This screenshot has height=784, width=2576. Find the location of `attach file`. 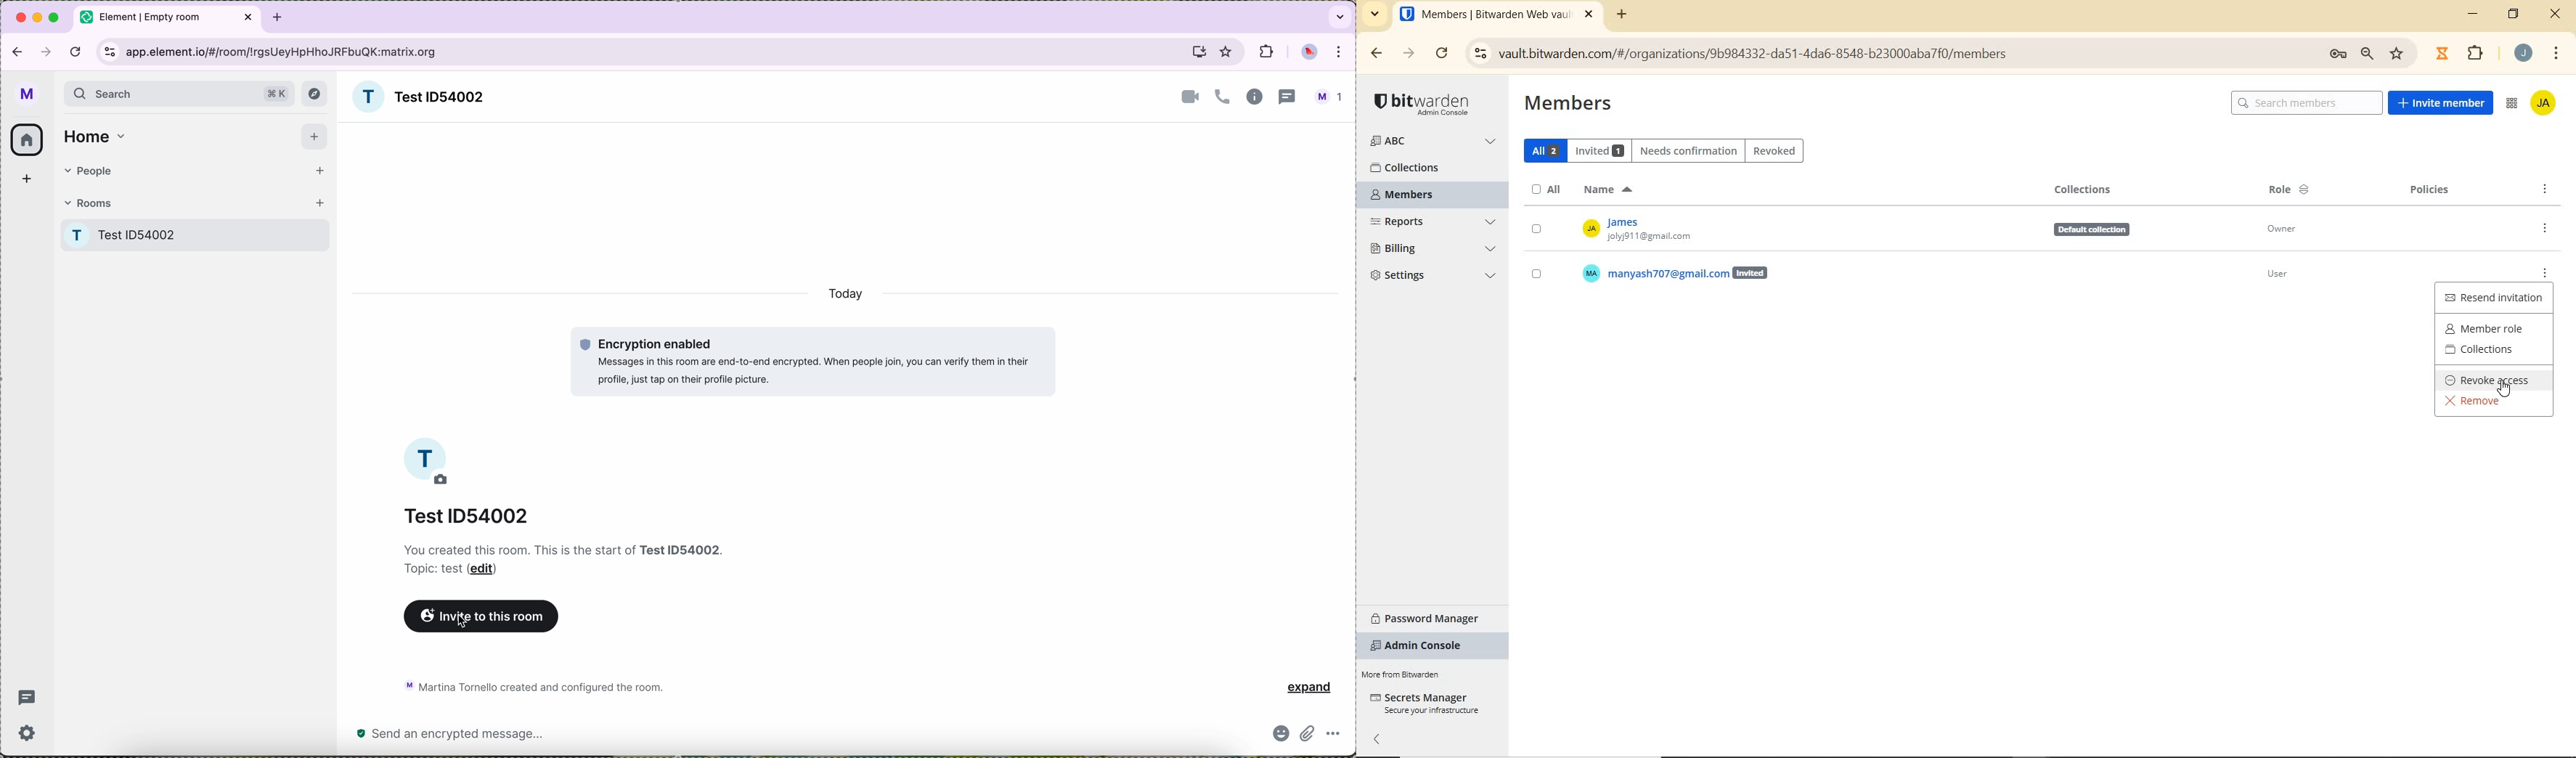

attach file is located at coordinates (1311, 737).